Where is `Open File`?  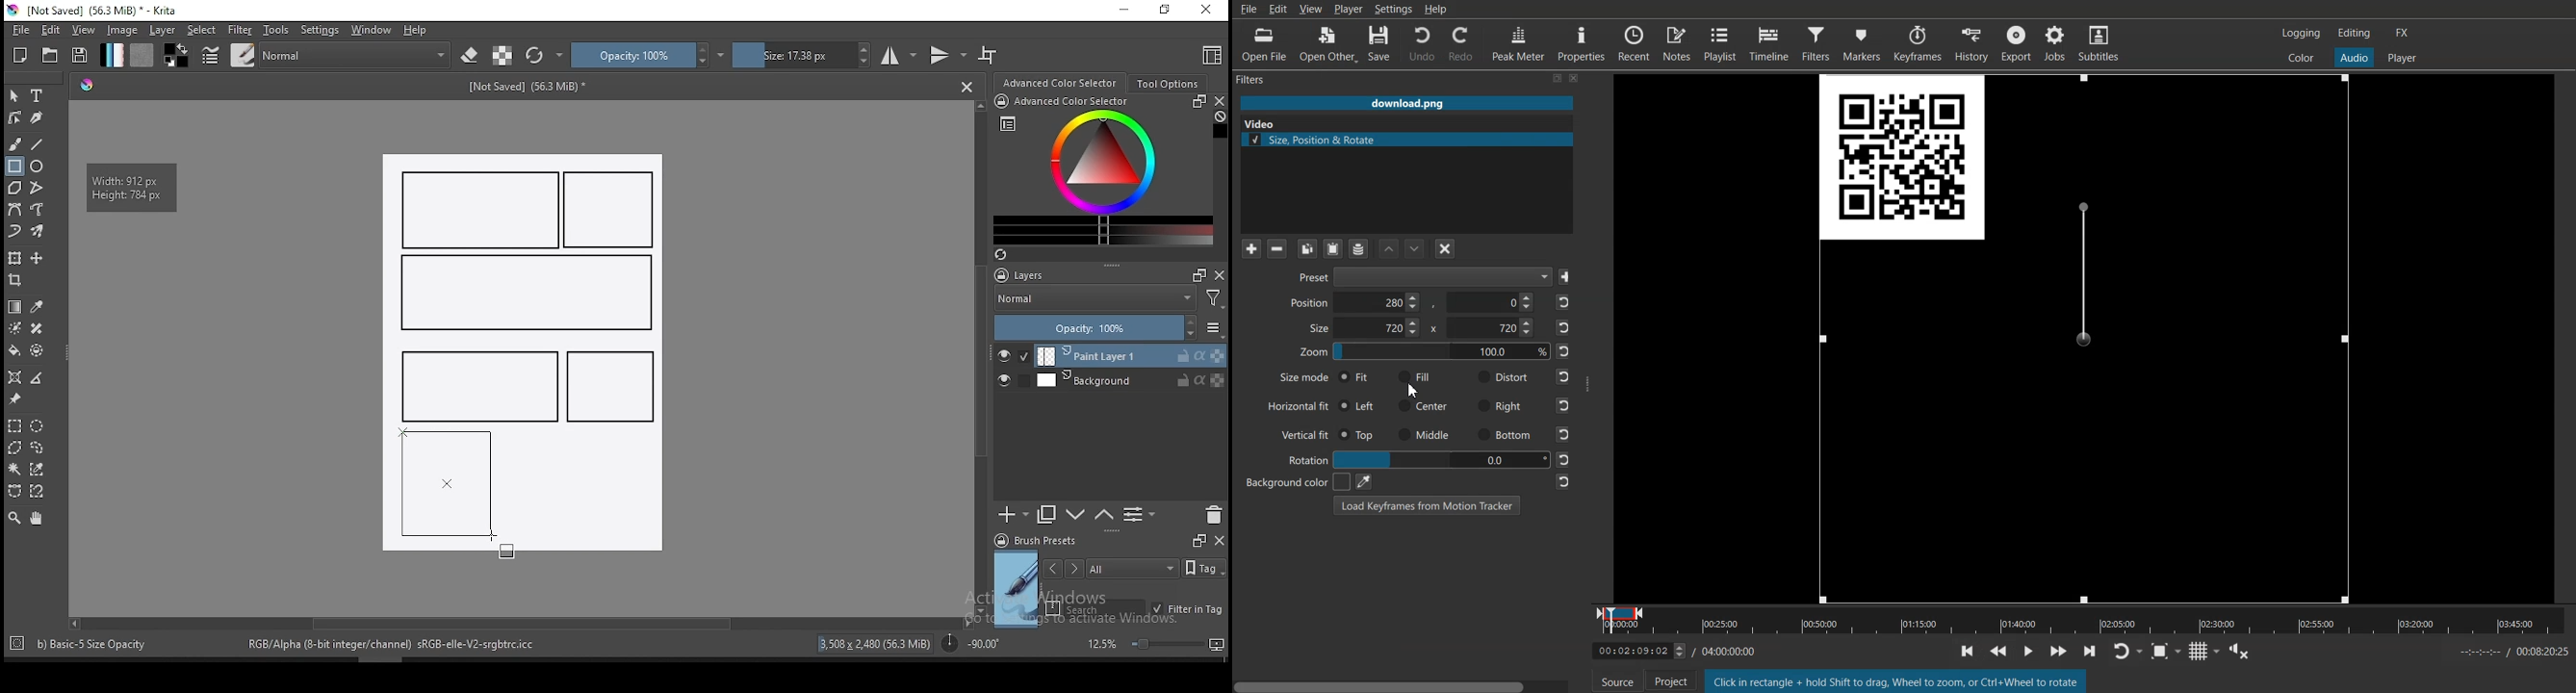 Open File is located at coordinates (1262, 43).